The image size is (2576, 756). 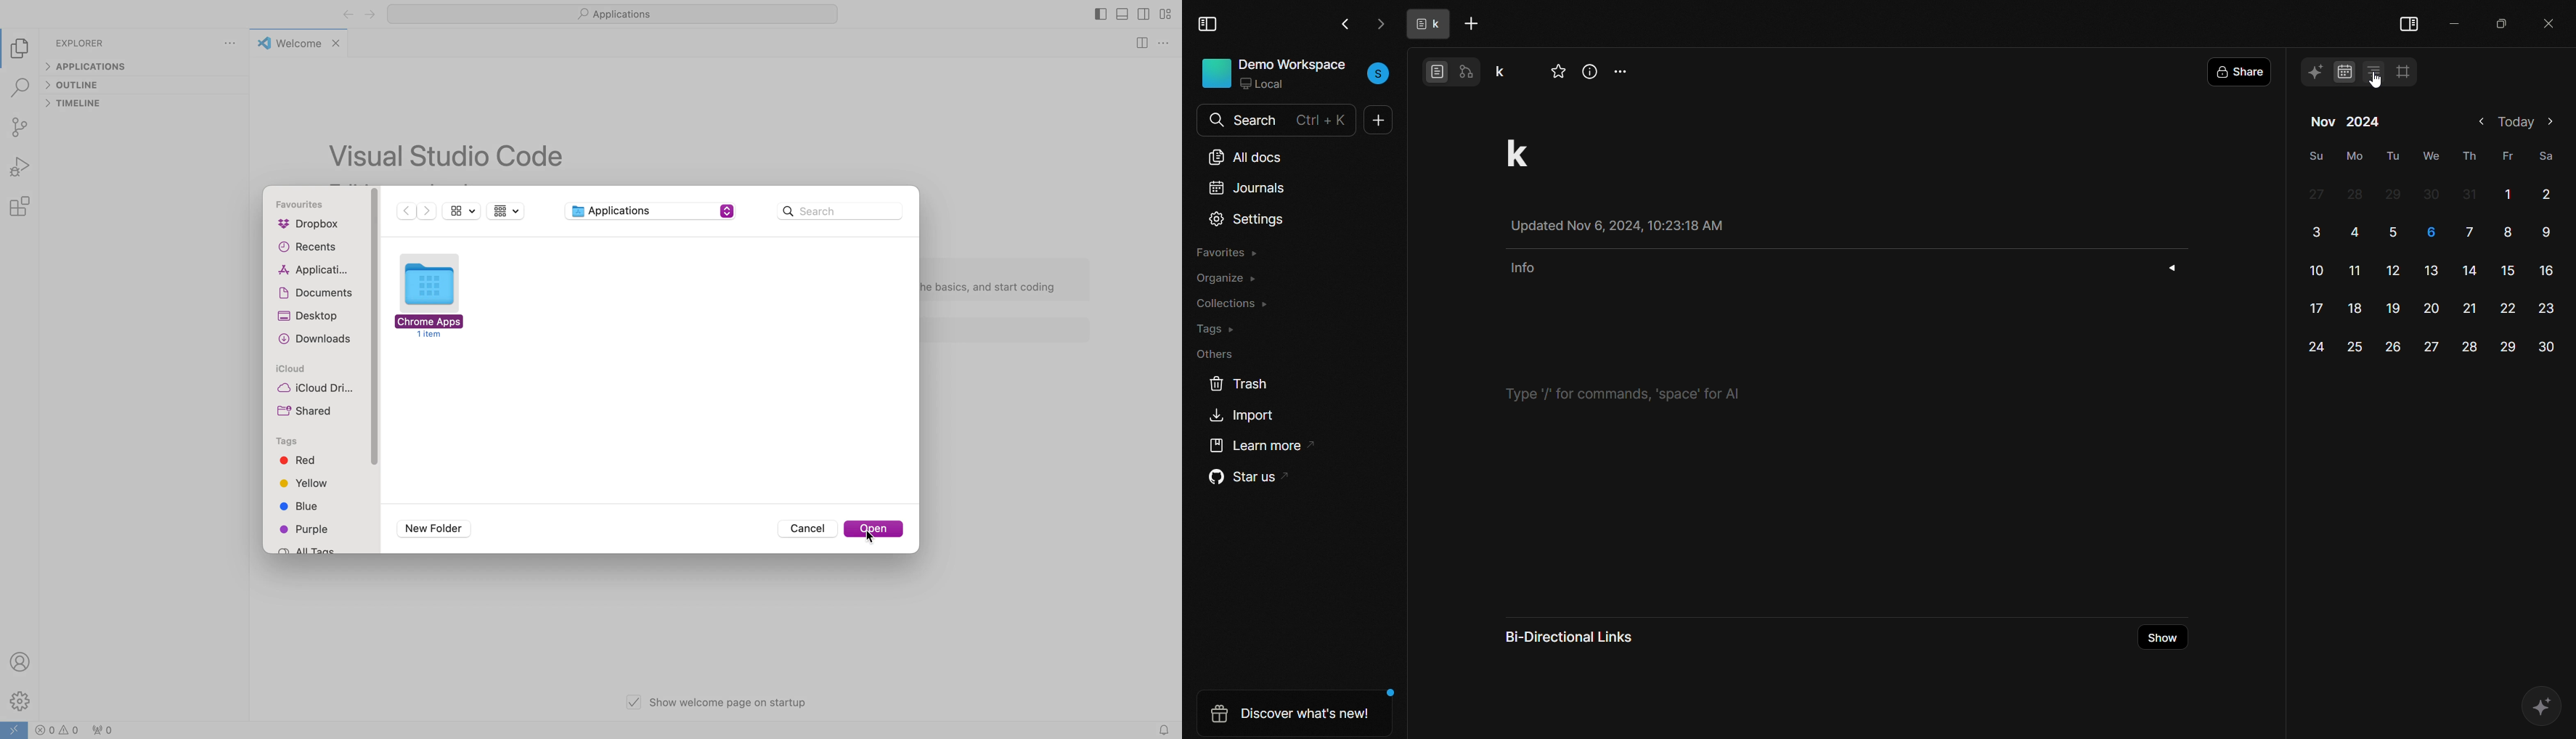 What do you see at coordinates (301, 508) in the screenshot?
I see `blue` at bounding box center [301, 508].